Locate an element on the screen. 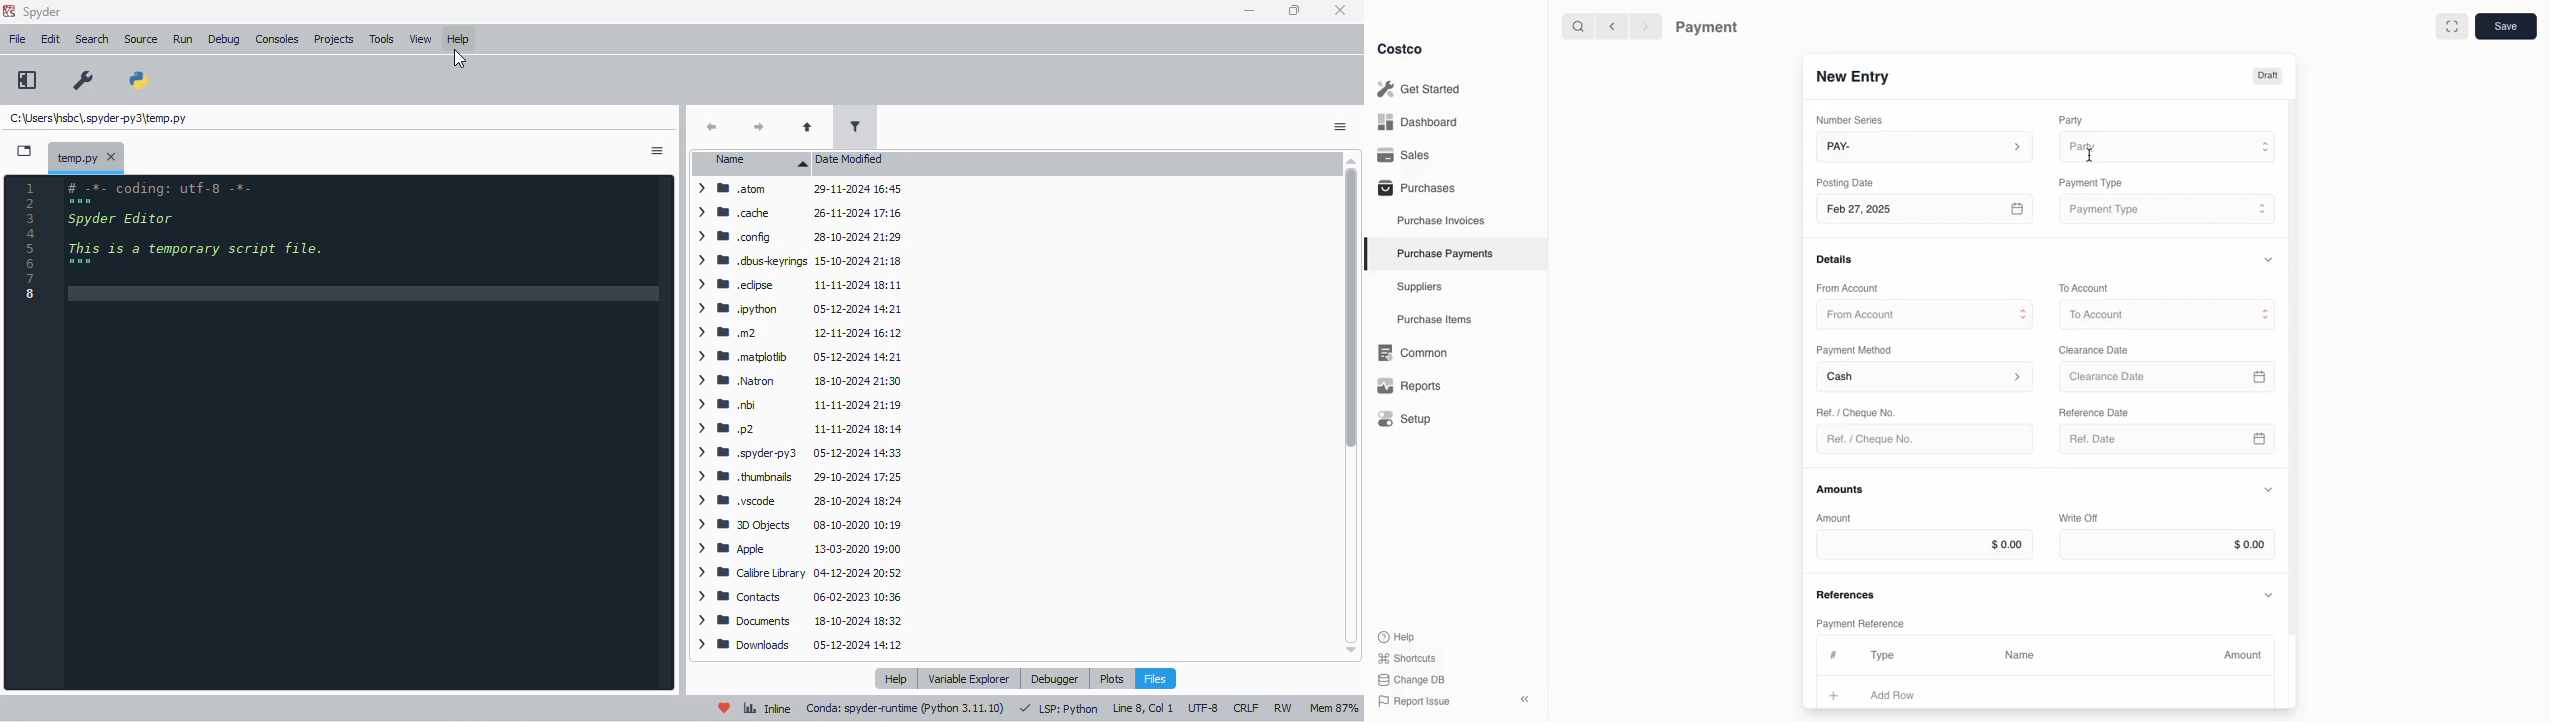 Image resolution: width=2576 pixels, height=728 pixels. ‘Reference Date is located at coordinates (2096, 412).